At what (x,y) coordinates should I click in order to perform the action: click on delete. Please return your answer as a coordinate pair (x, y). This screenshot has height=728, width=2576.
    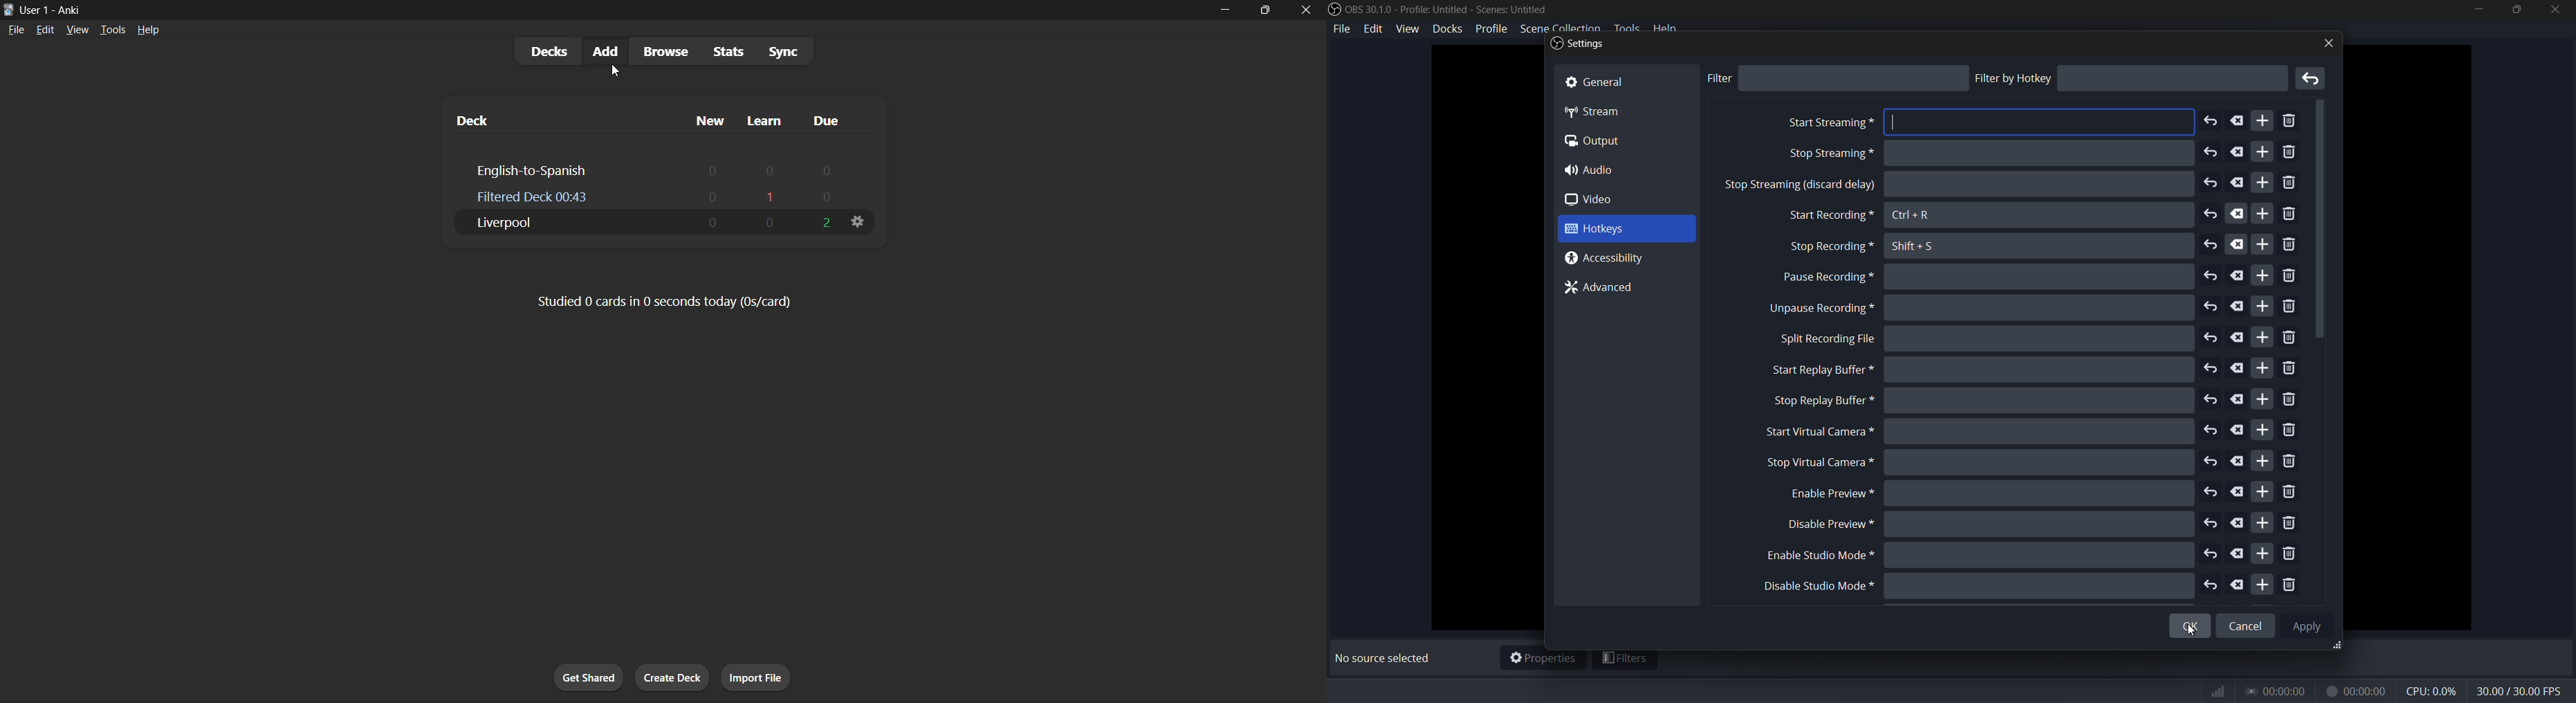
    Looking at the image, I should click on (2238, 368).